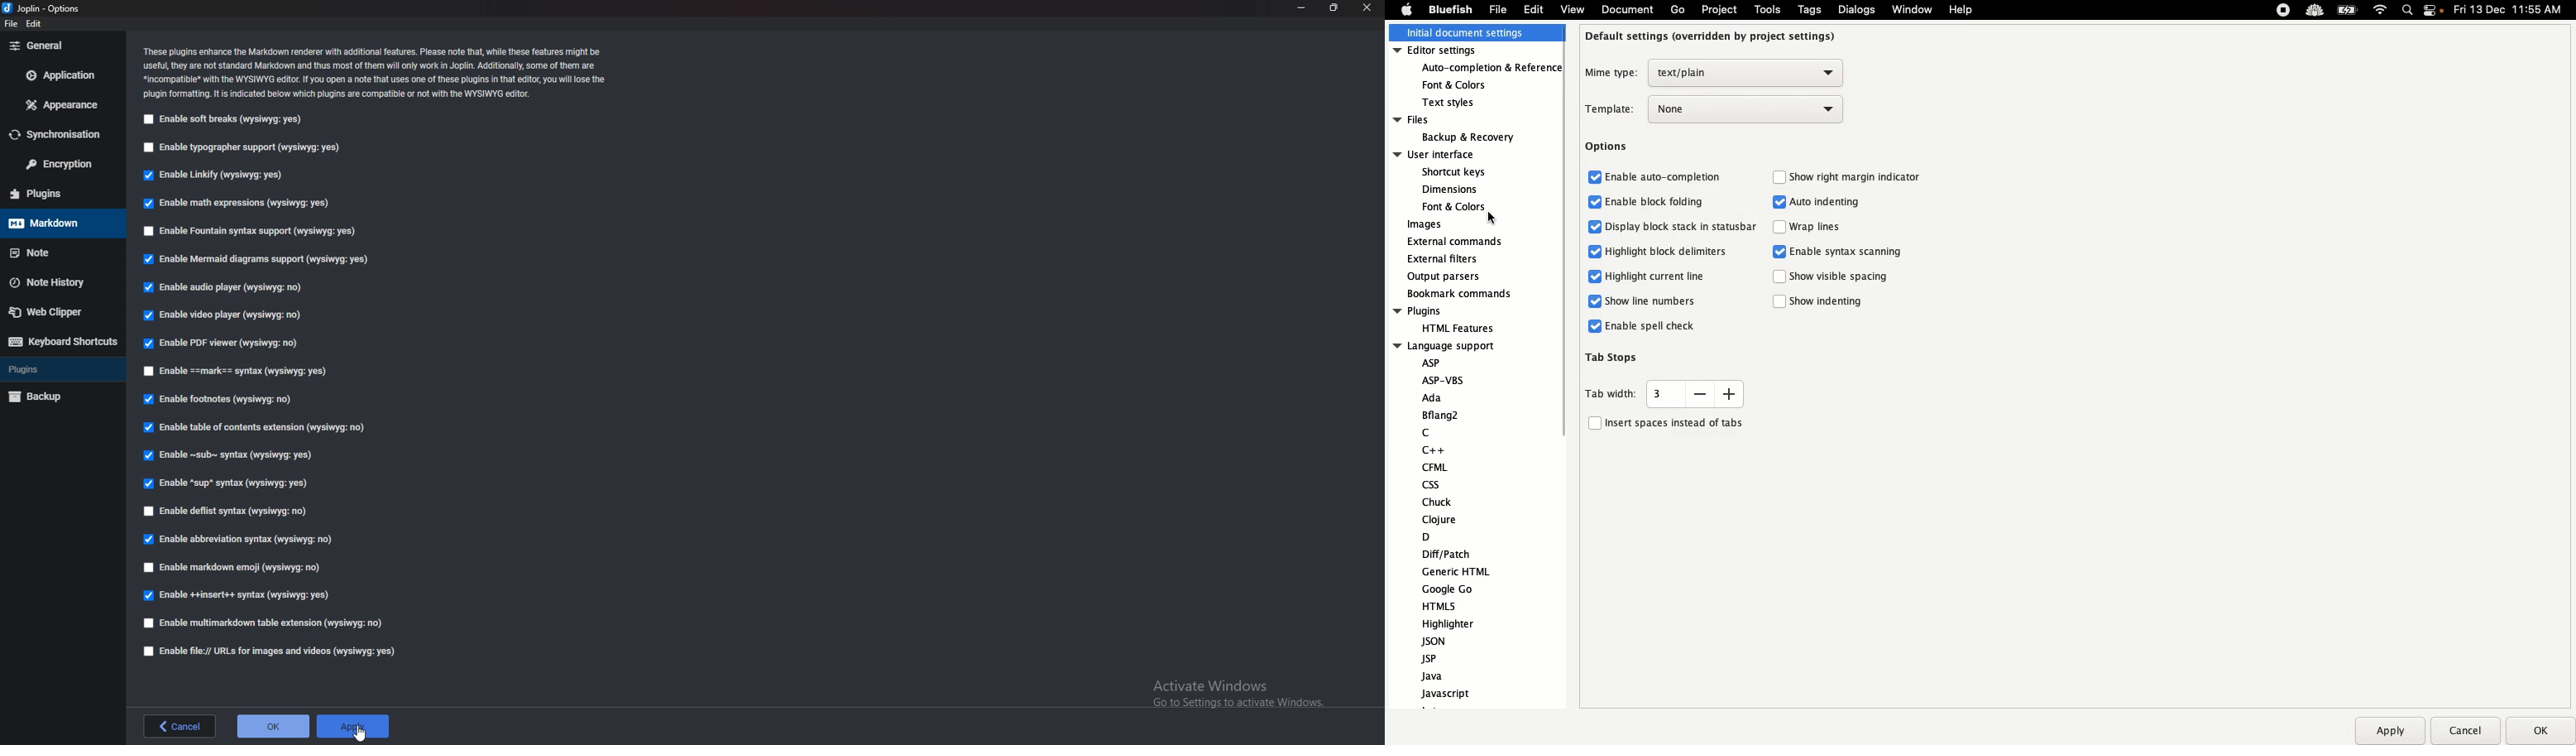  What do you see at coordinates (65, 107) in the screenshot?
I see `appearance` at bounding box center [65, 107].